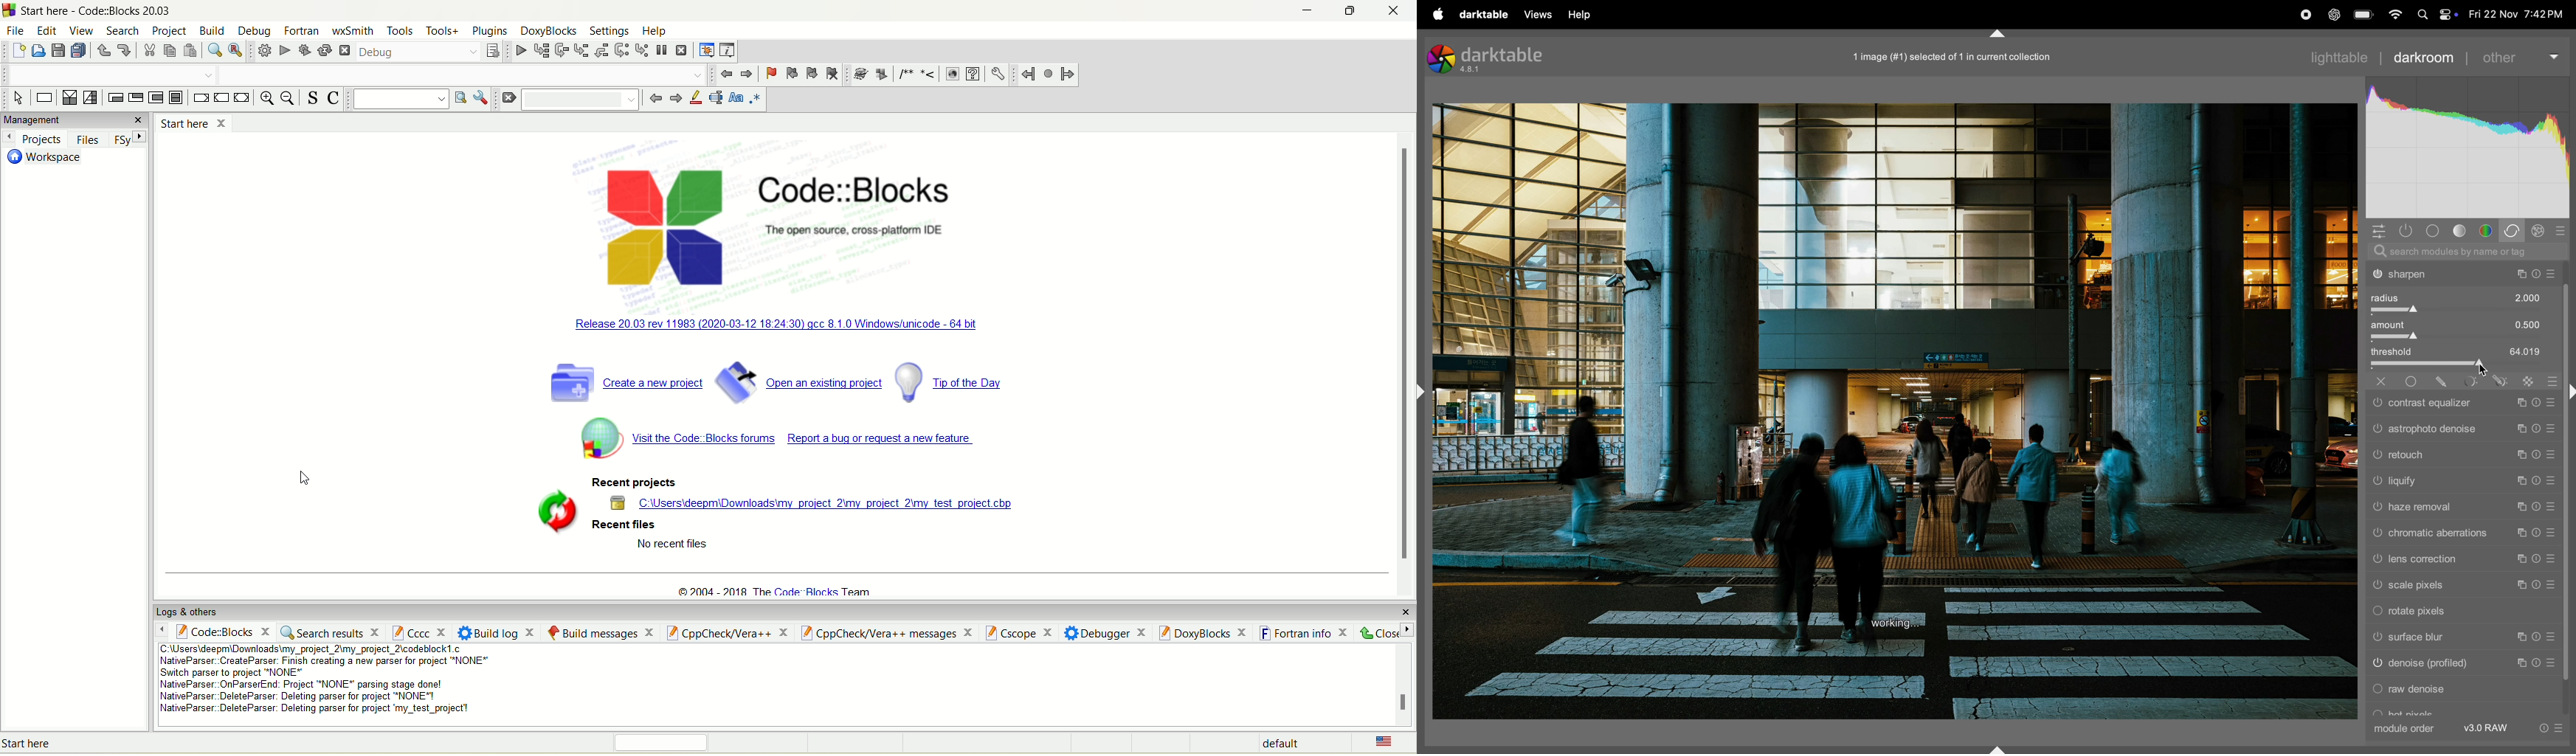  What do you see at coordinates (90, 139) in the screenshot?
I see `files` at bounding box center [90, 139].